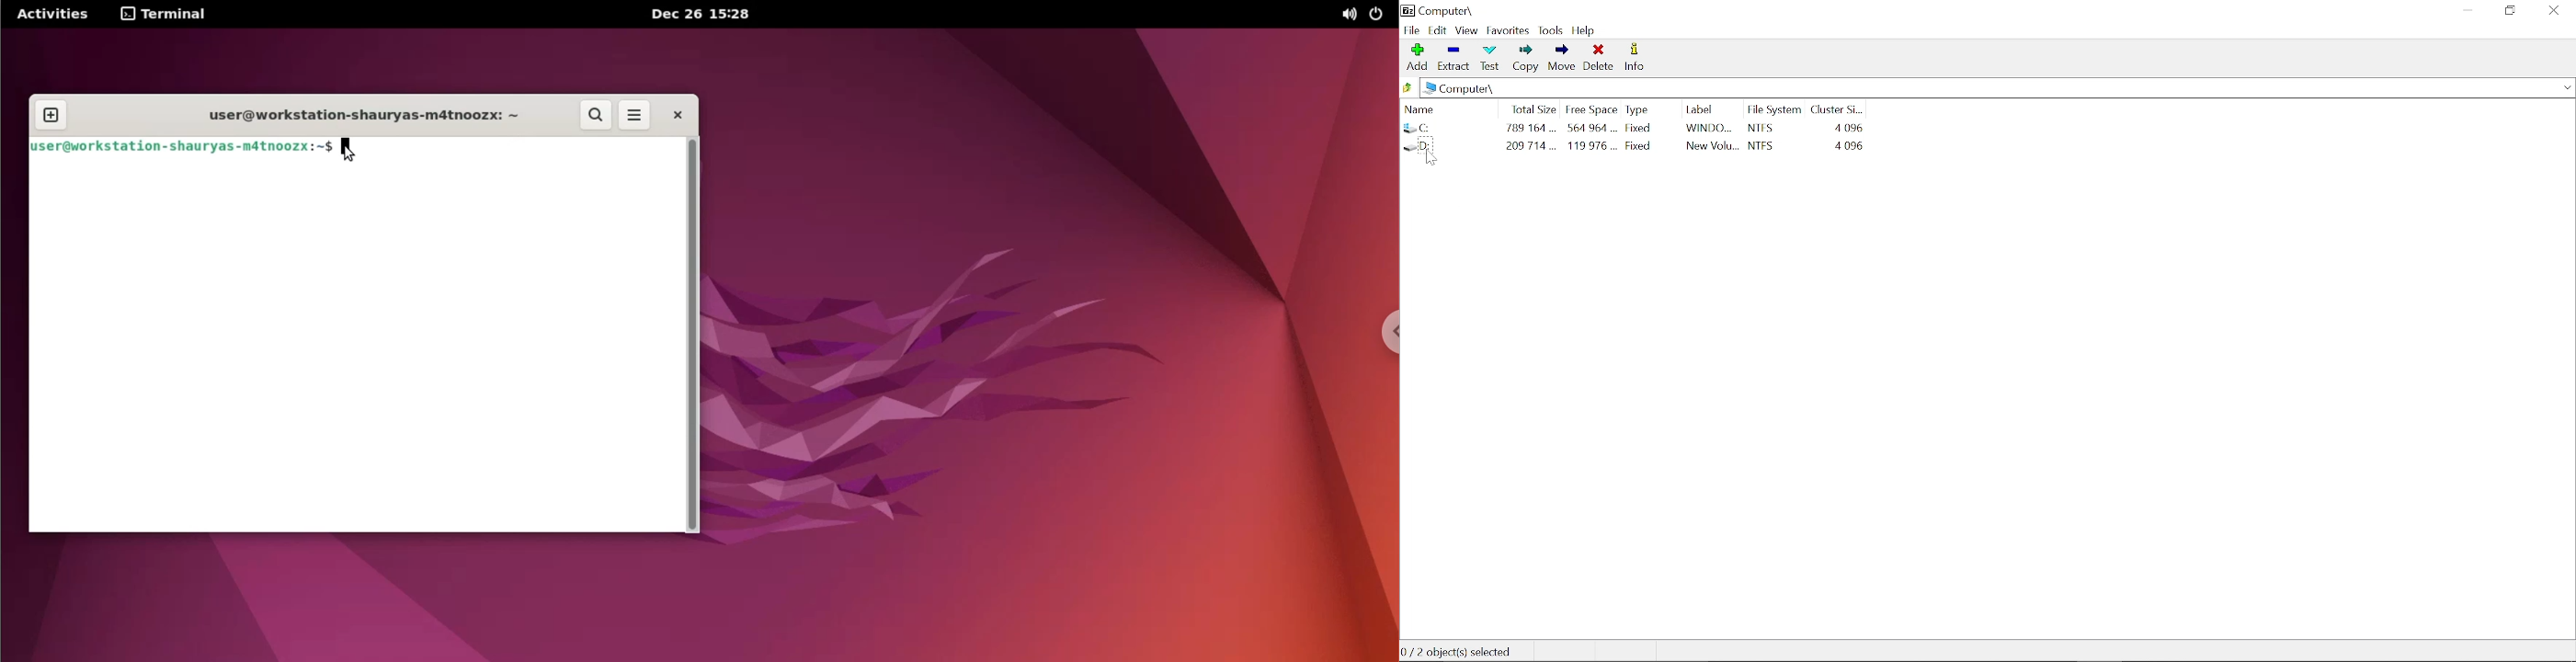 This screenshot has height=672, width=2576. Describe the element at coordinates (1489, 57) in the screenshot. I see `test` at that location.